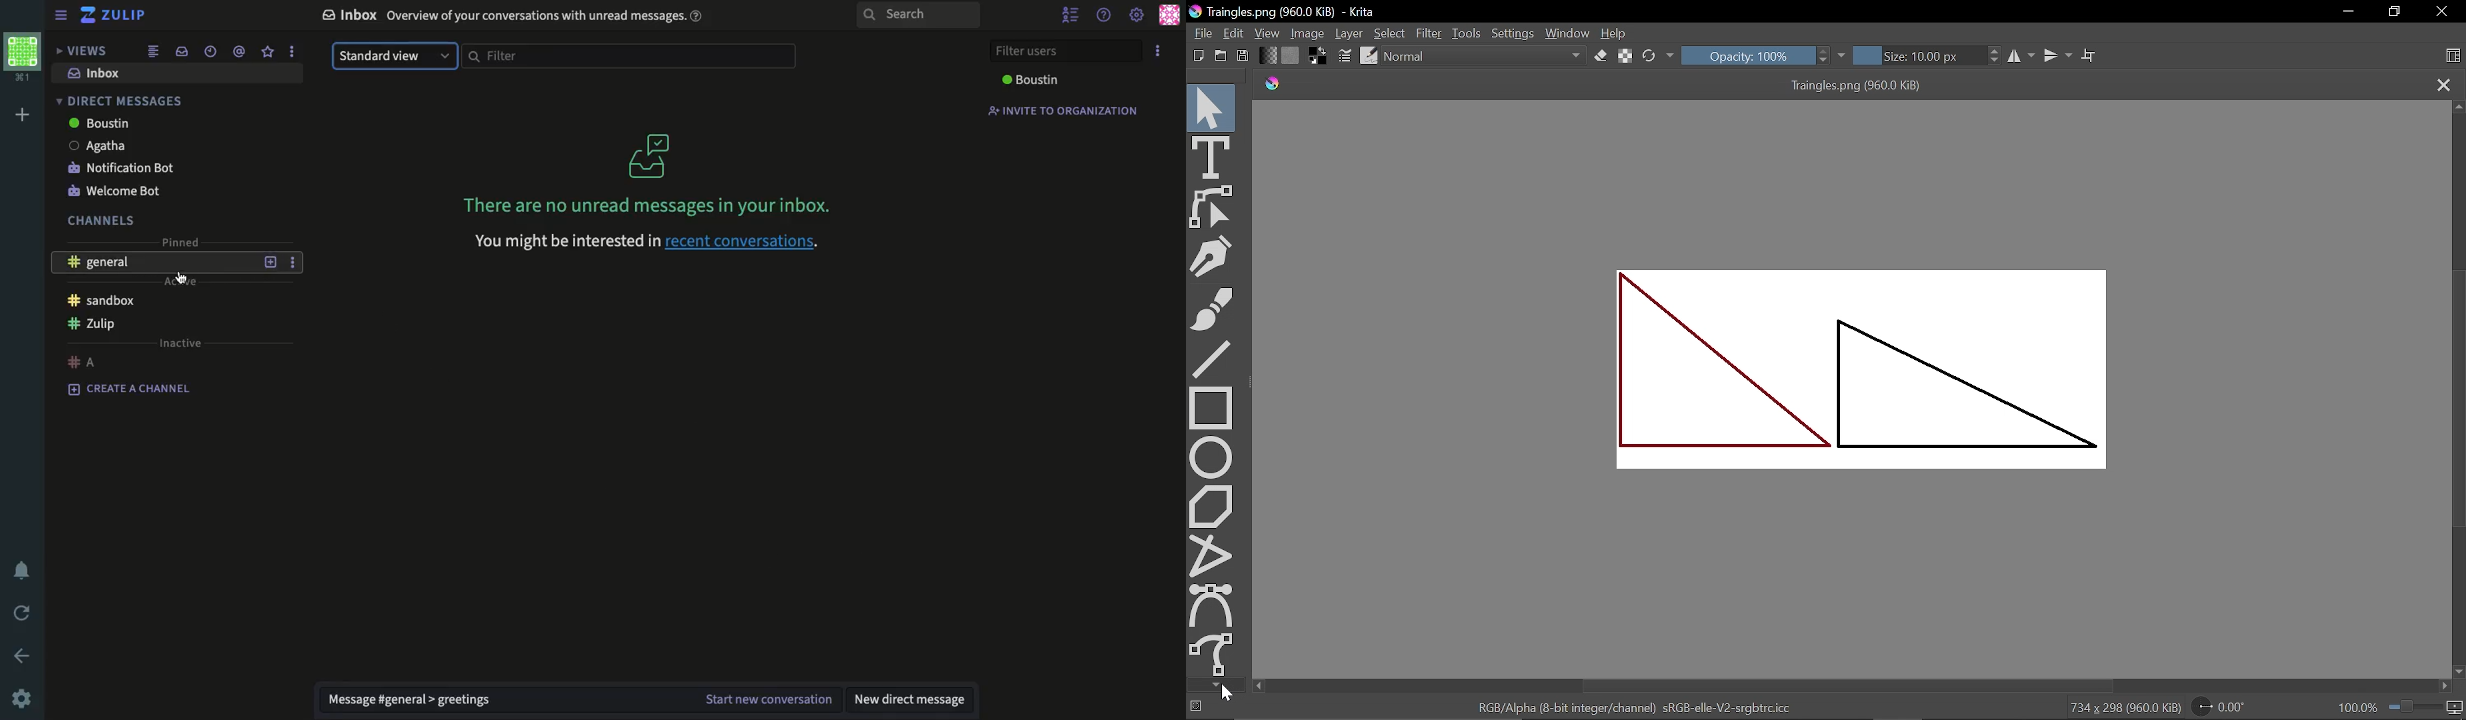 This screenshot has height=728, width=2492. What do you see at coordinates (100, 302) in the screenshot?
I see `sandbox` at bounding box center [100, 302].